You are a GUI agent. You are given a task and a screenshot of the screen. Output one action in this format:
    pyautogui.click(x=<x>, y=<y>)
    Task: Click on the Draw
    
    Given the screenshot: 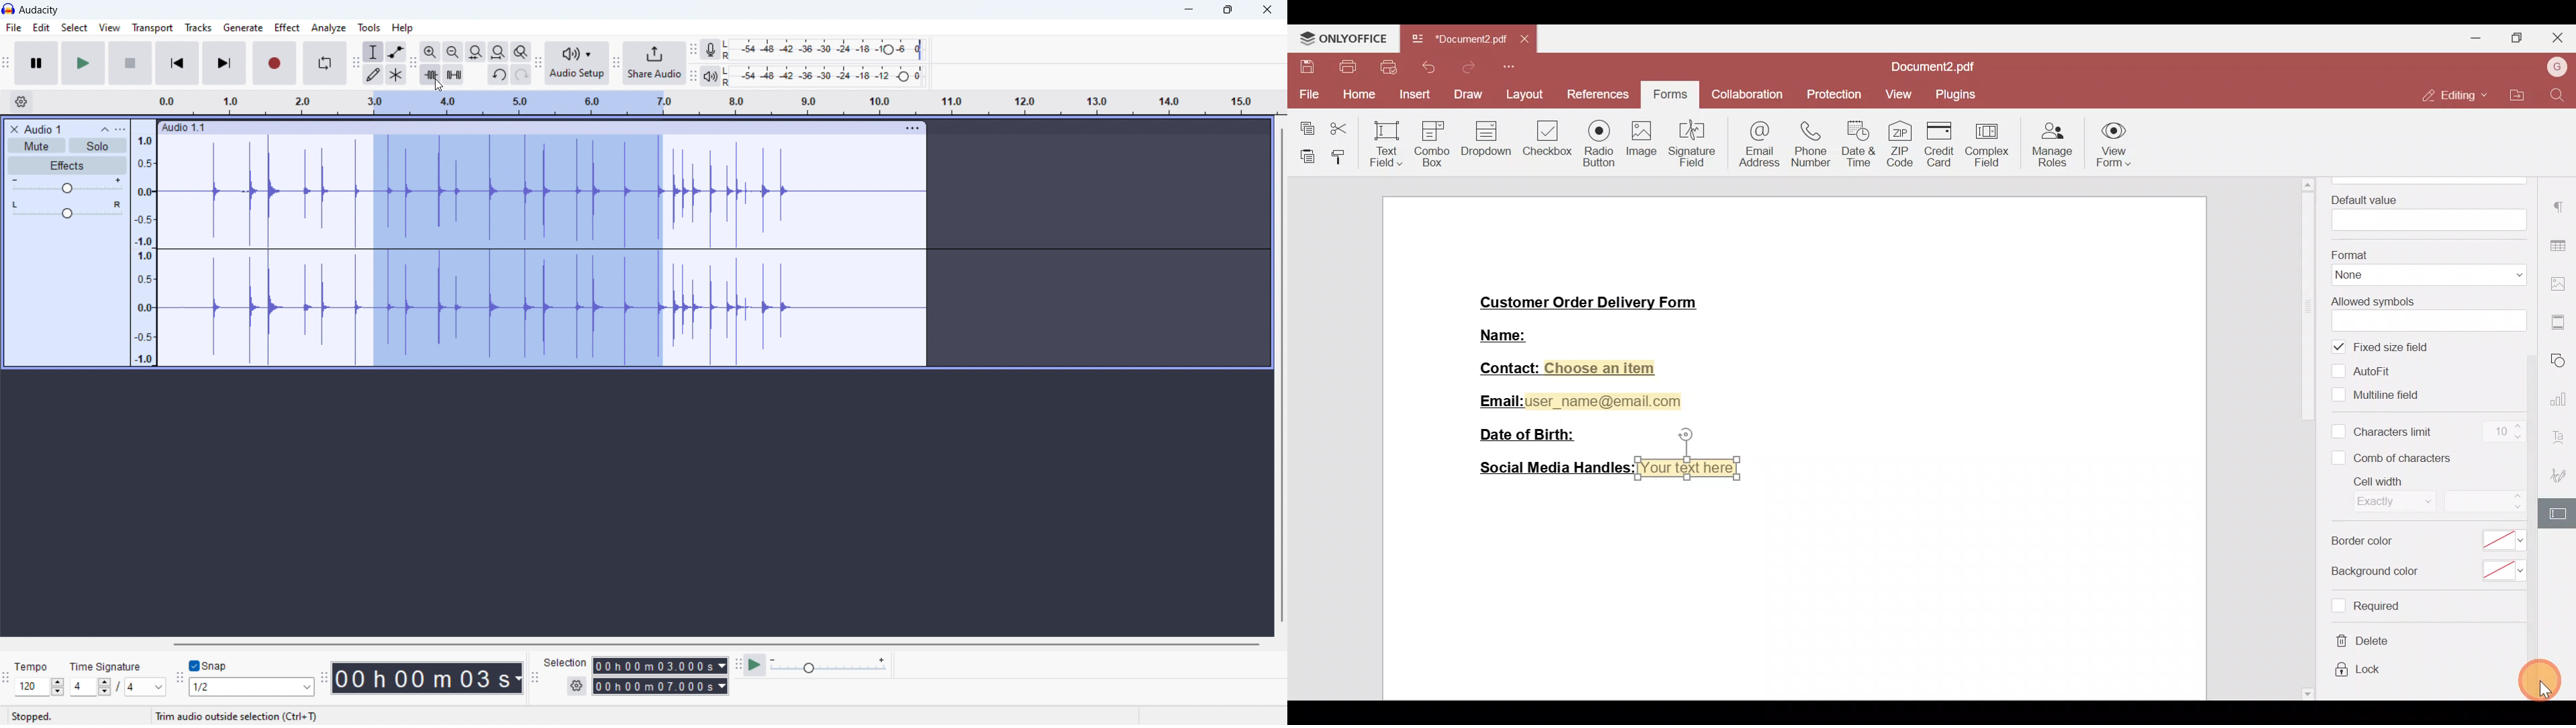 What is the action you would take?
    pyautogui.click(x=1468, y=93)
    